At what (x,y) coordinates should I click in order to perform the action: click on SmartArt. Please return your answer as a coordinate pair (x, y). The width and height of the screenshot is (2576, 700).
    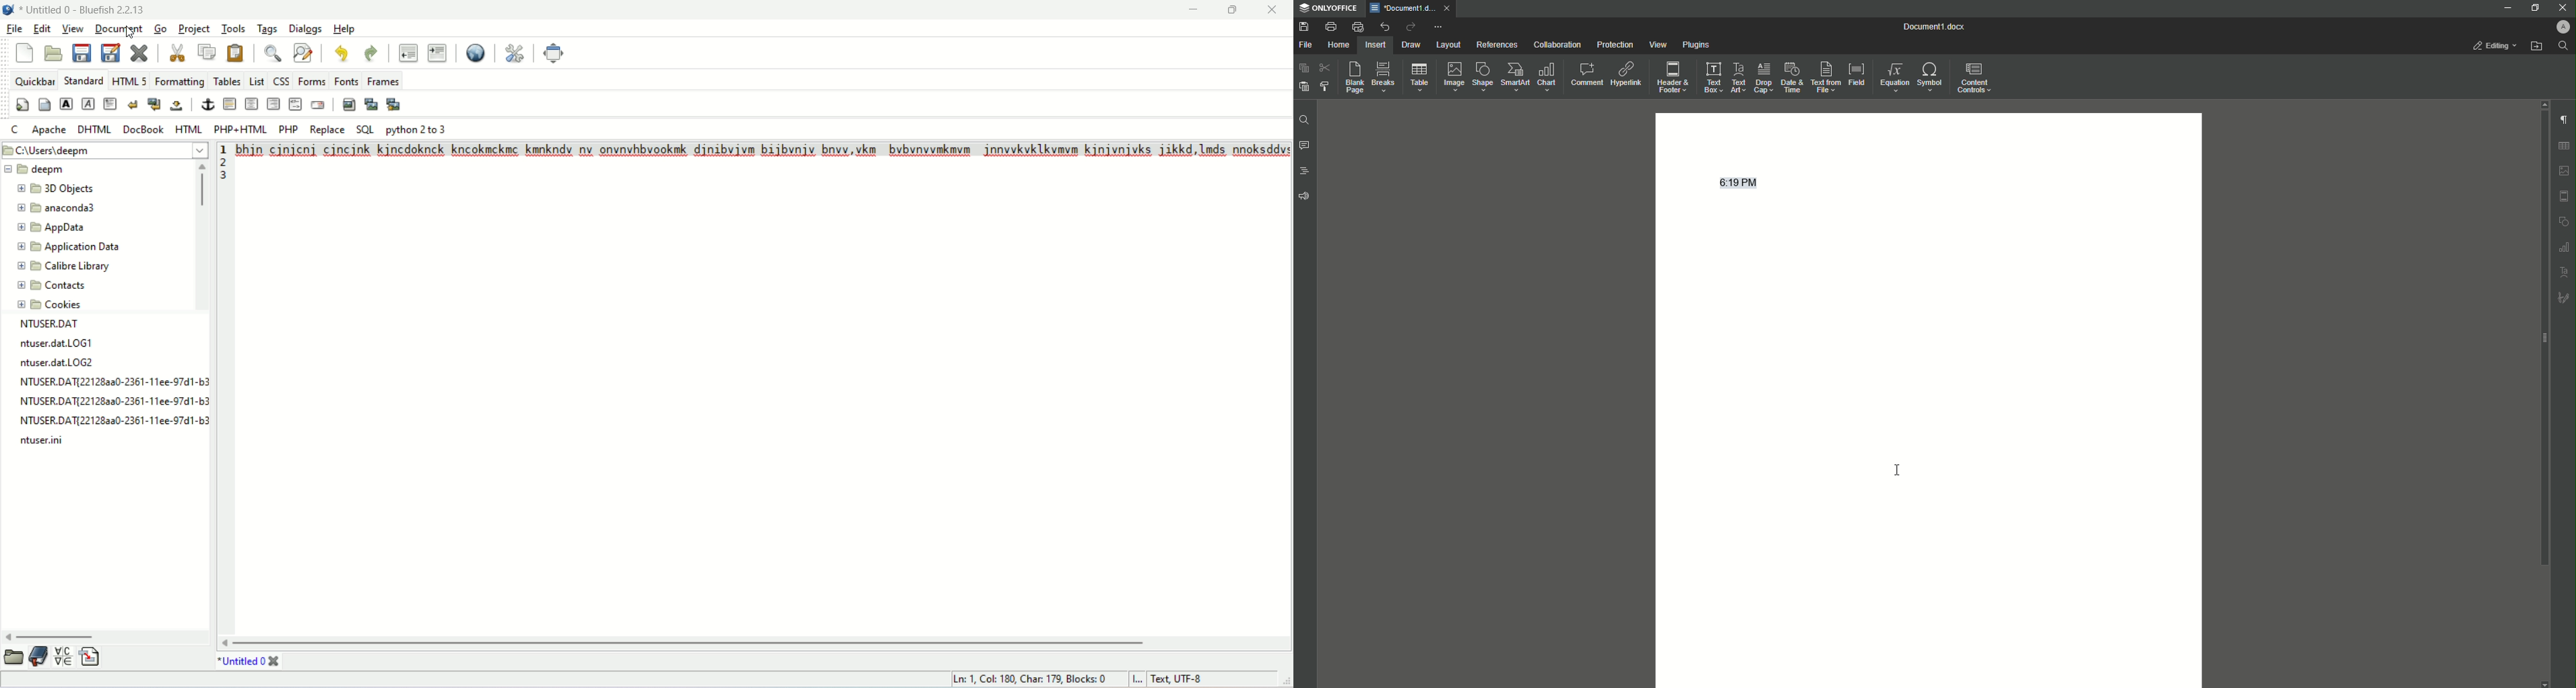
    Looking at the image, I should click on (1513, 78).